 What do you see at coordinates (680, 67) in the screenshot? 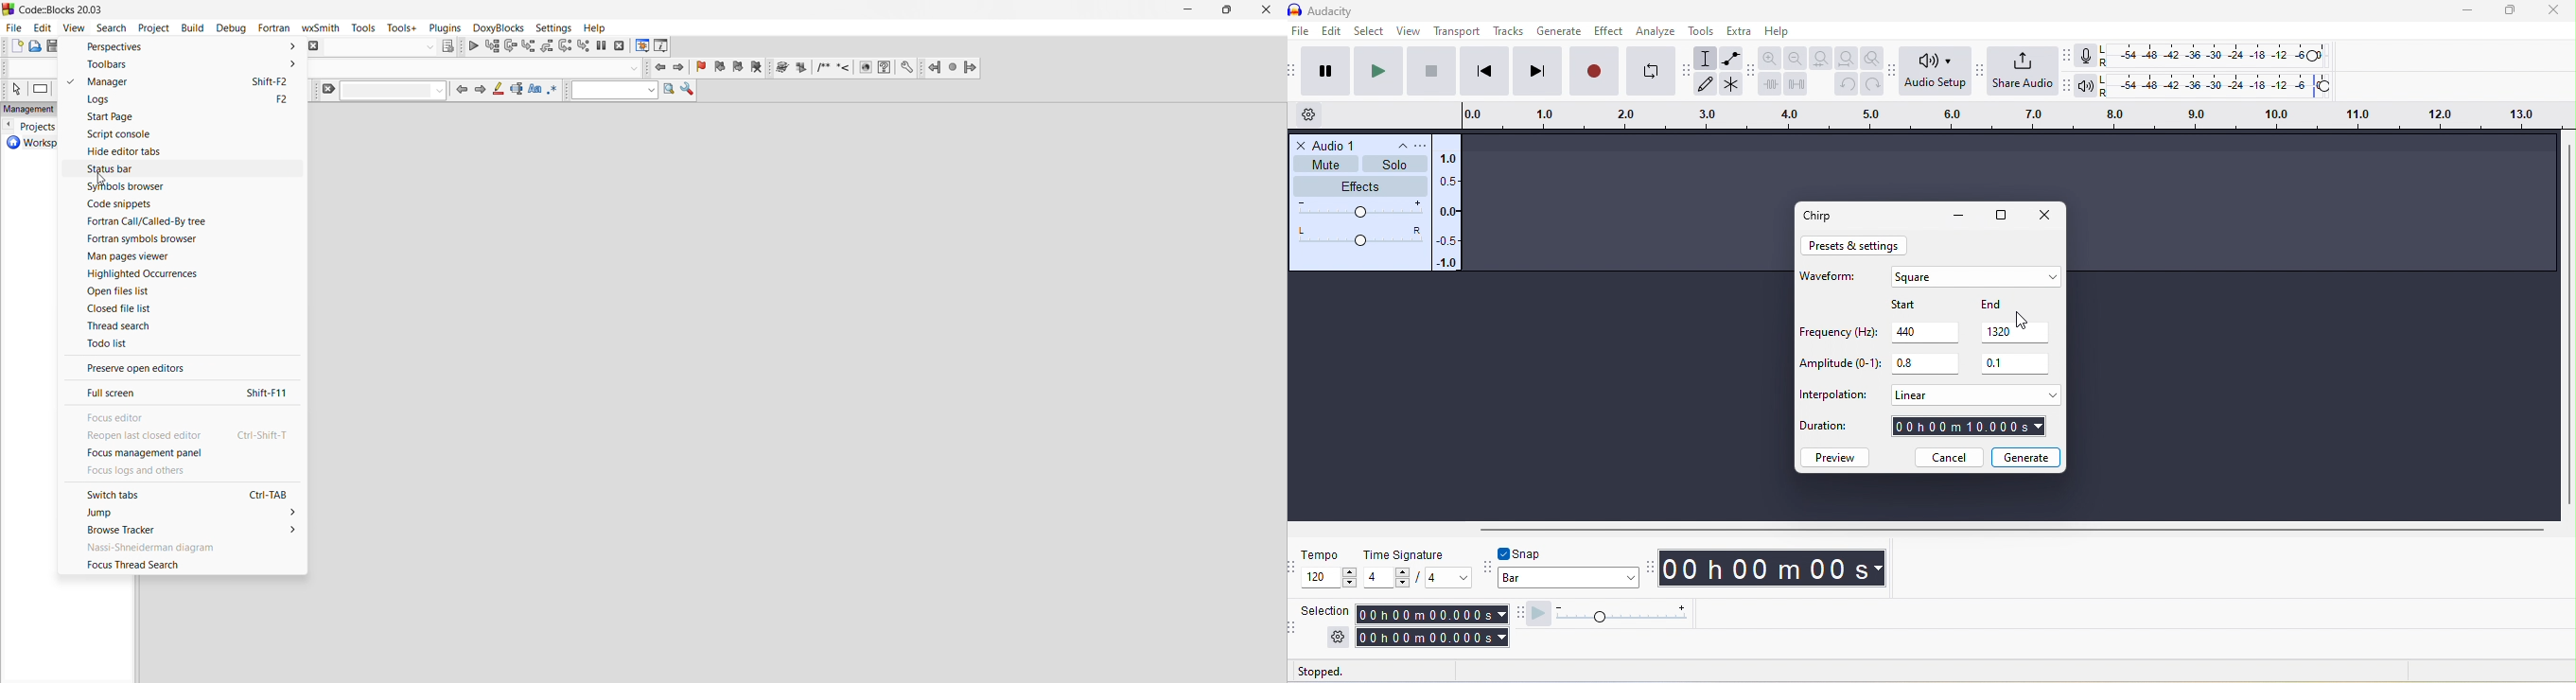
I see `jump forward` at bounding box center [680, 67].